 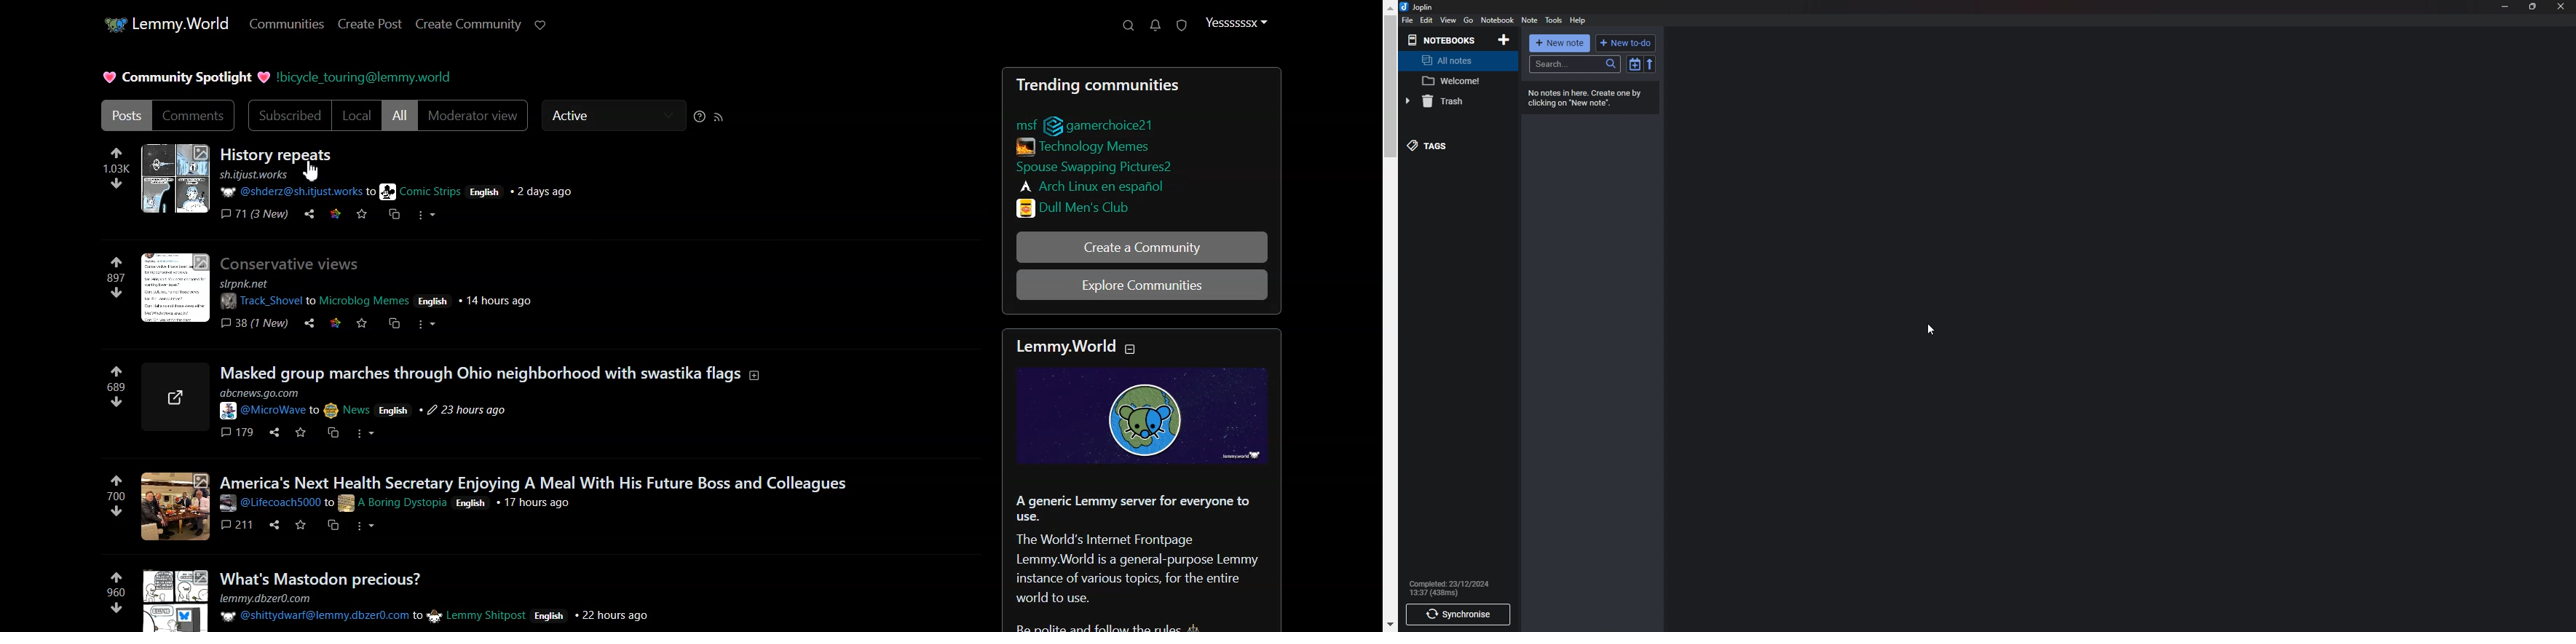 I want to click on Dull Men's Club, so click(x=1081, y=208).